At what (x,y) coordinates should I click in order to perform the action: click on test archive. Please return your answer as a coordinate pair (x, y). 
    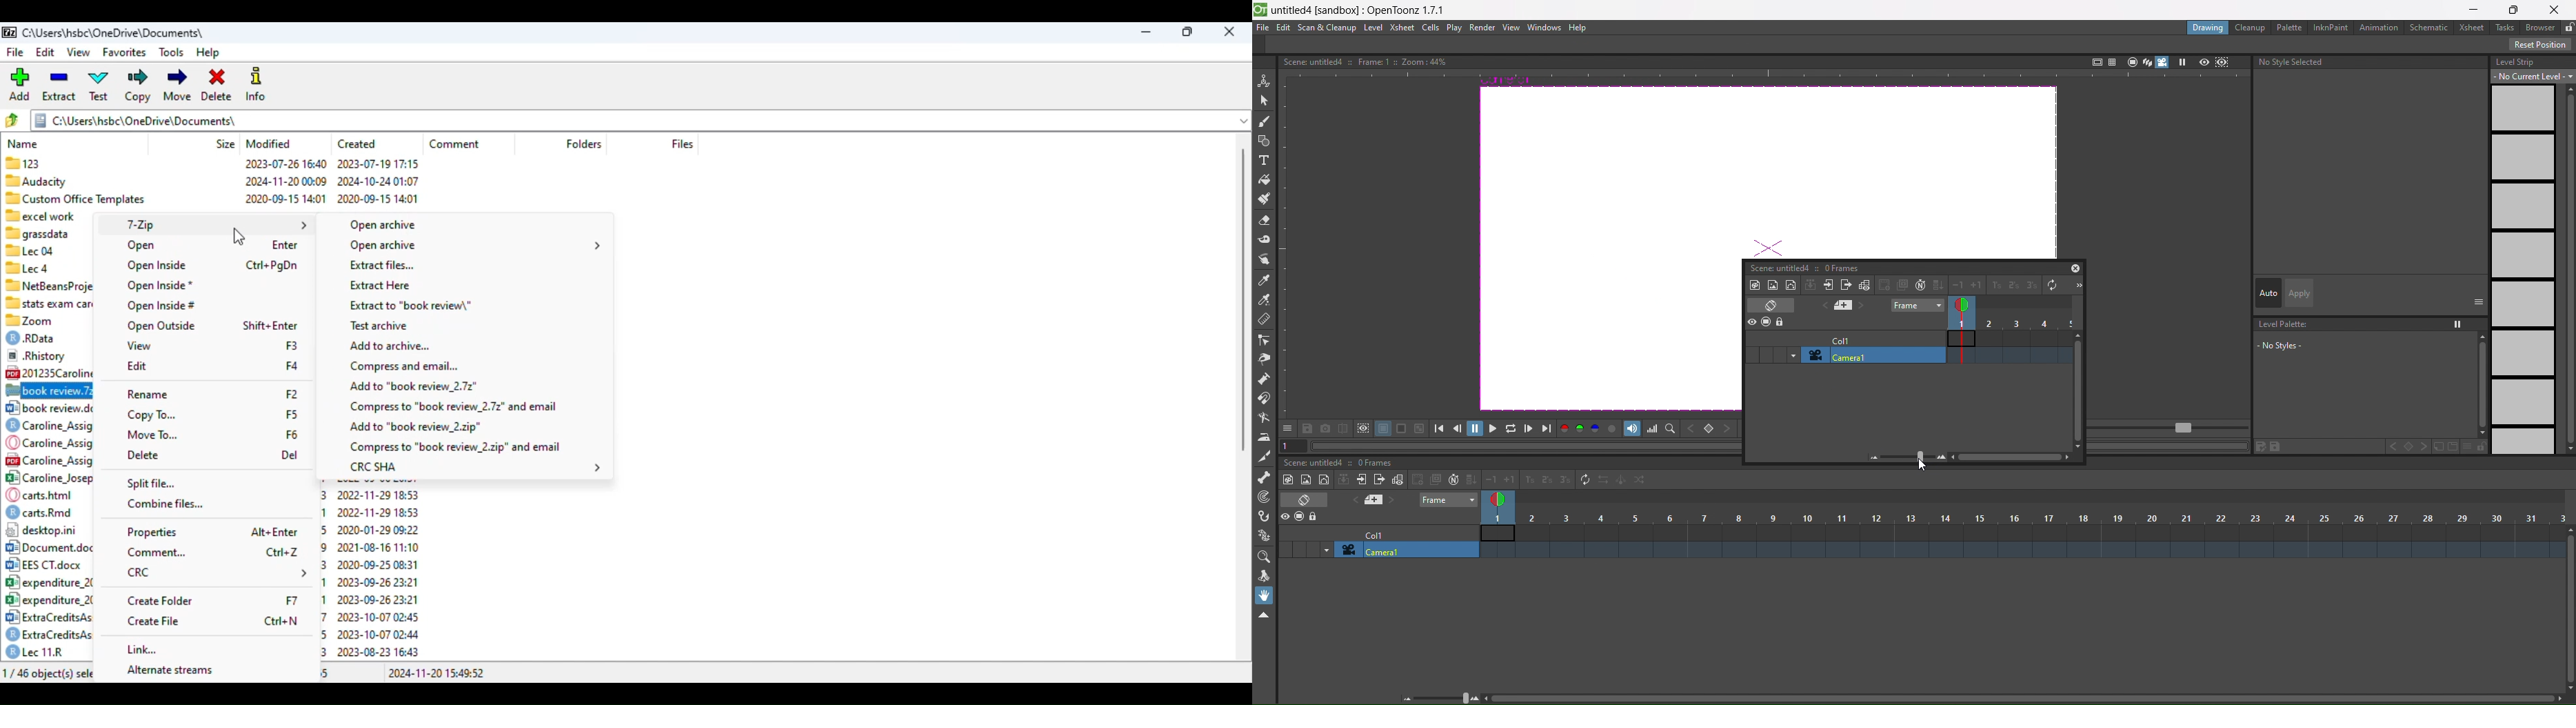
    Looking at the image, I should click on (380, 327).